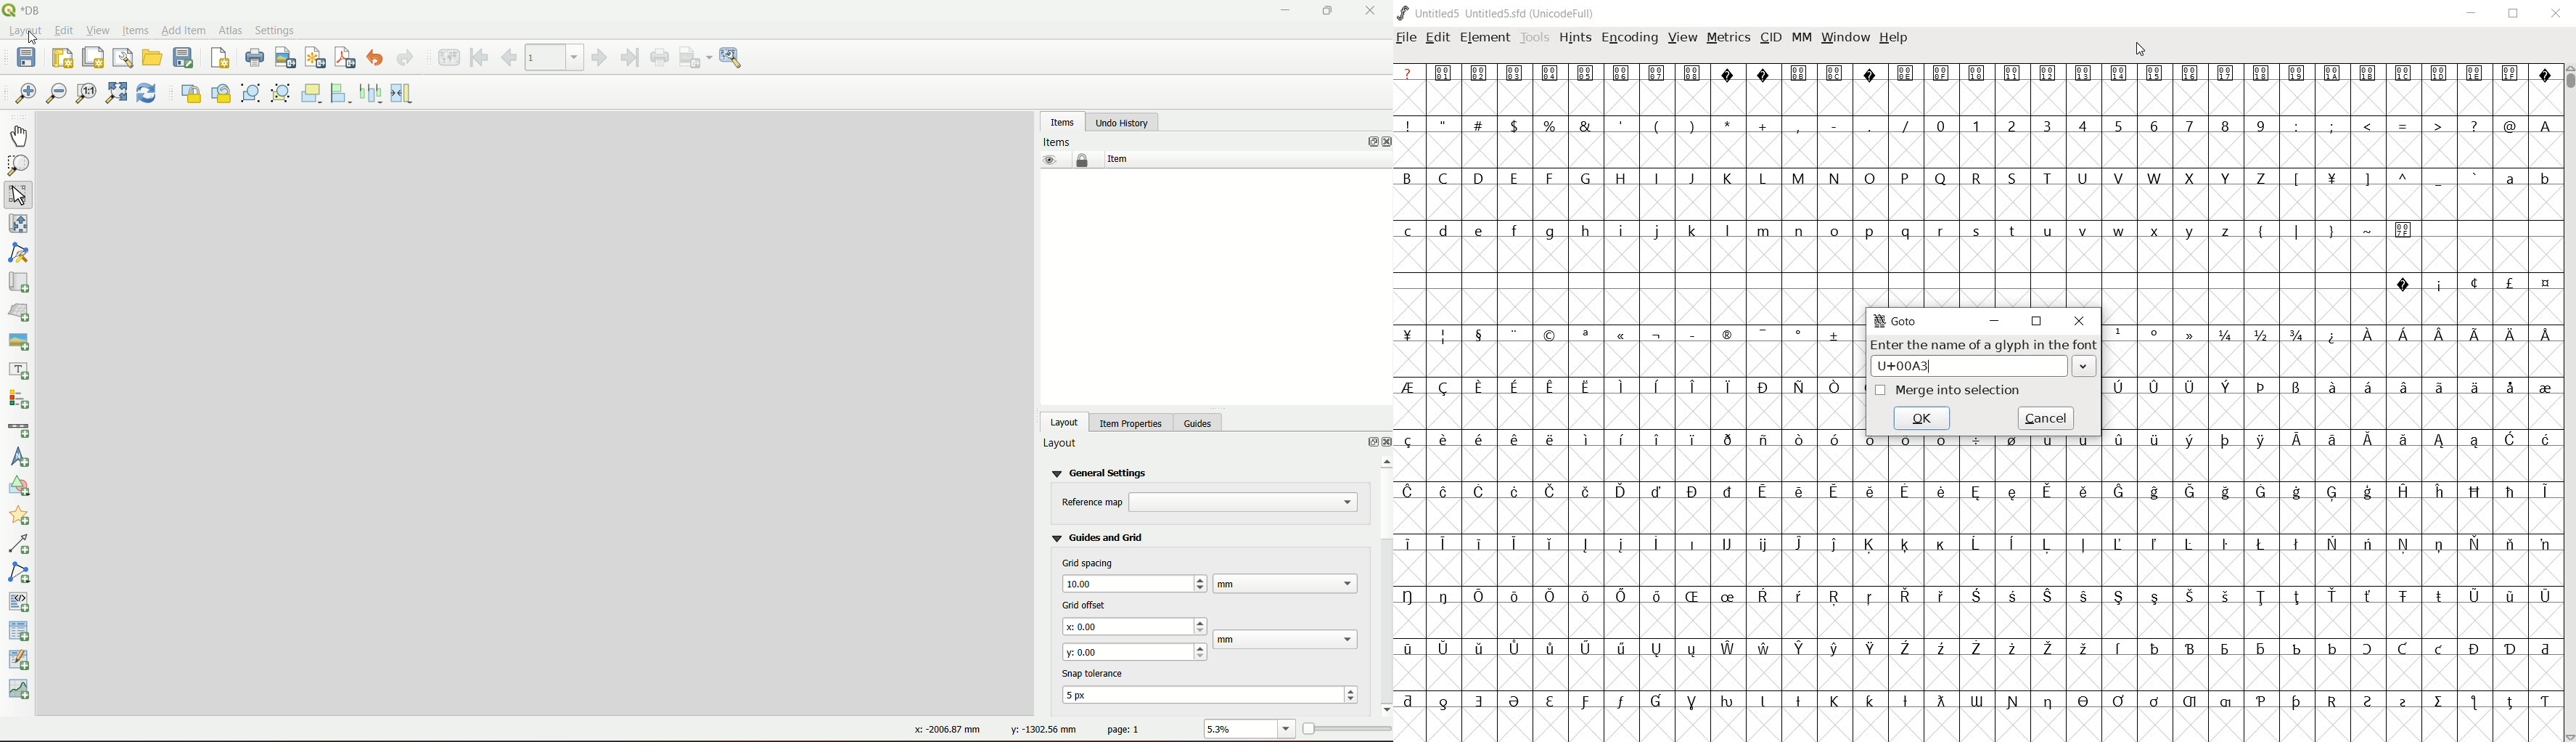 The height and width of the screenshot is (756, 2576). What do you see at coordinates (1728, 702) in the screenshot?
I see `Symbol` at bounding box center [1728, 702].